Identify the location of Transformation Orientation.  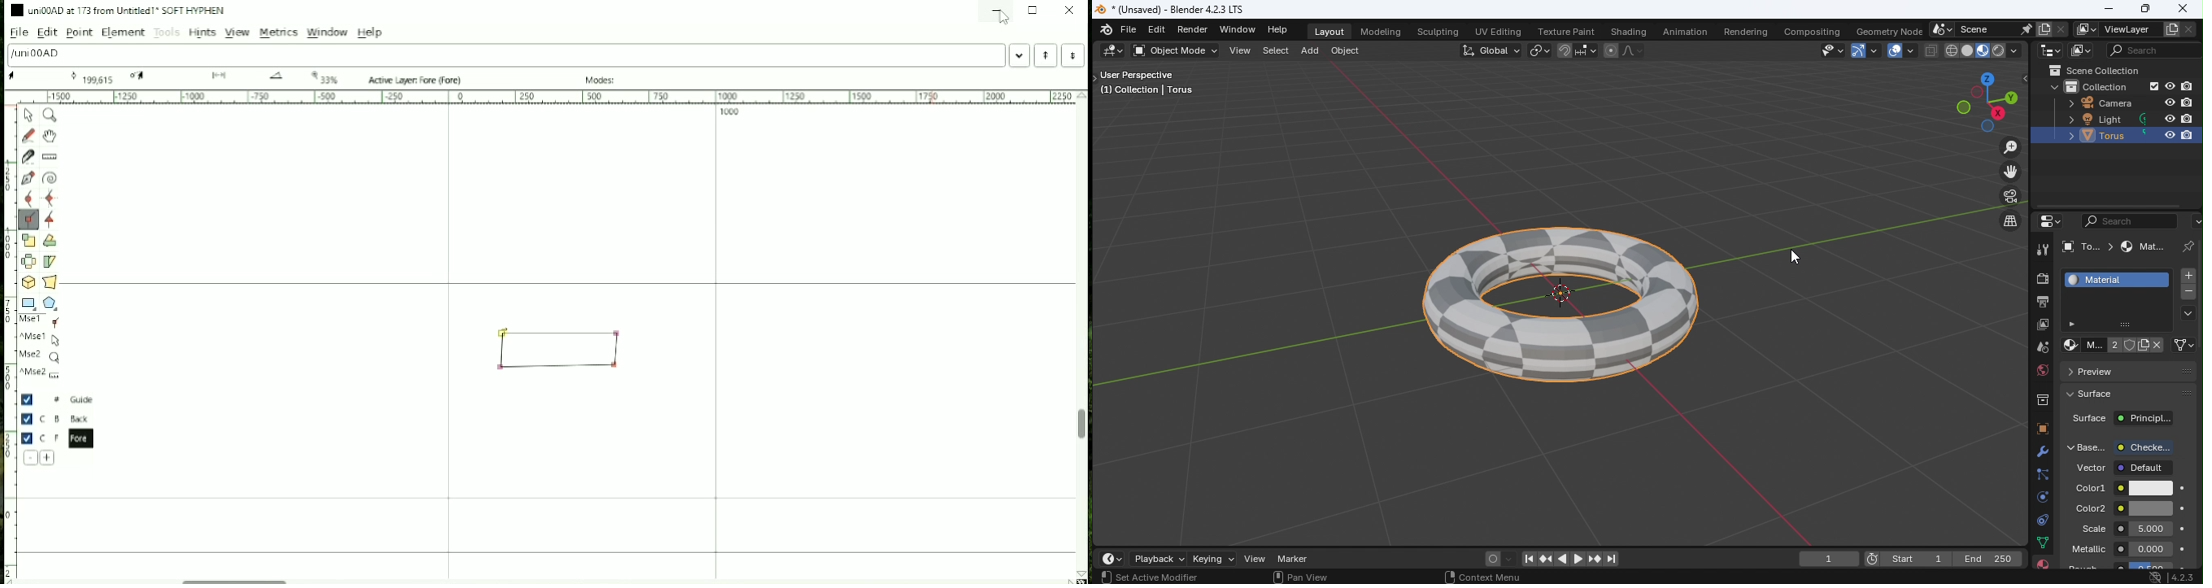
(1491, 50).